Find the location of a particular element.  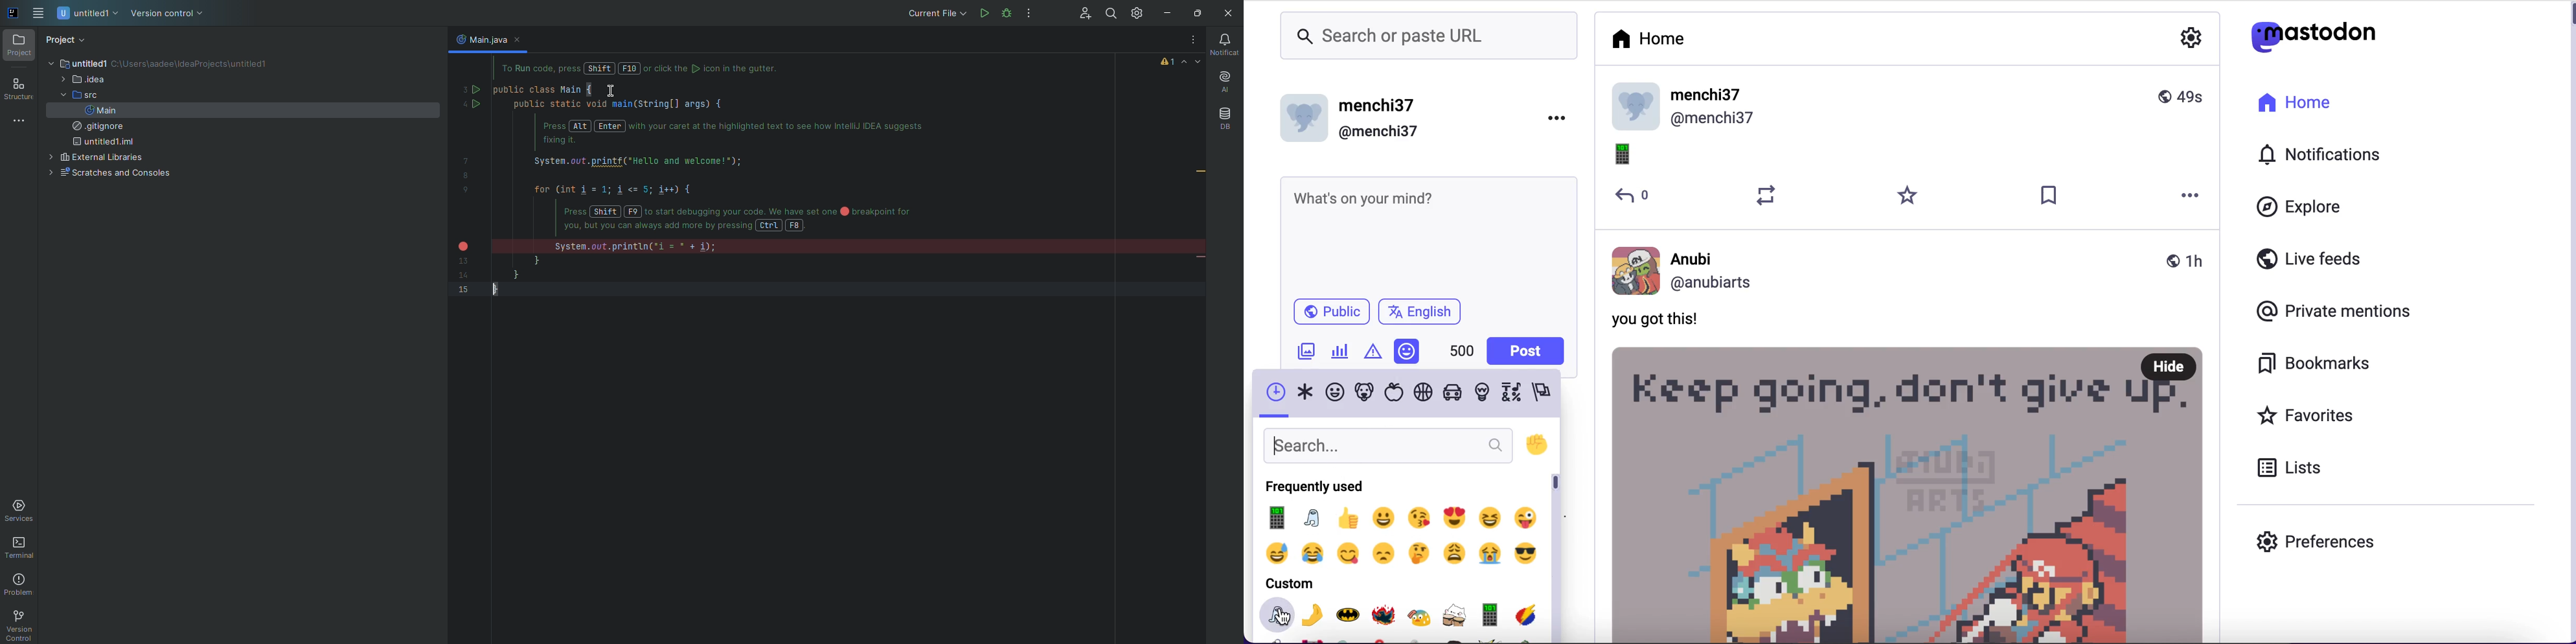

user is located at coordinates (1910, 270).